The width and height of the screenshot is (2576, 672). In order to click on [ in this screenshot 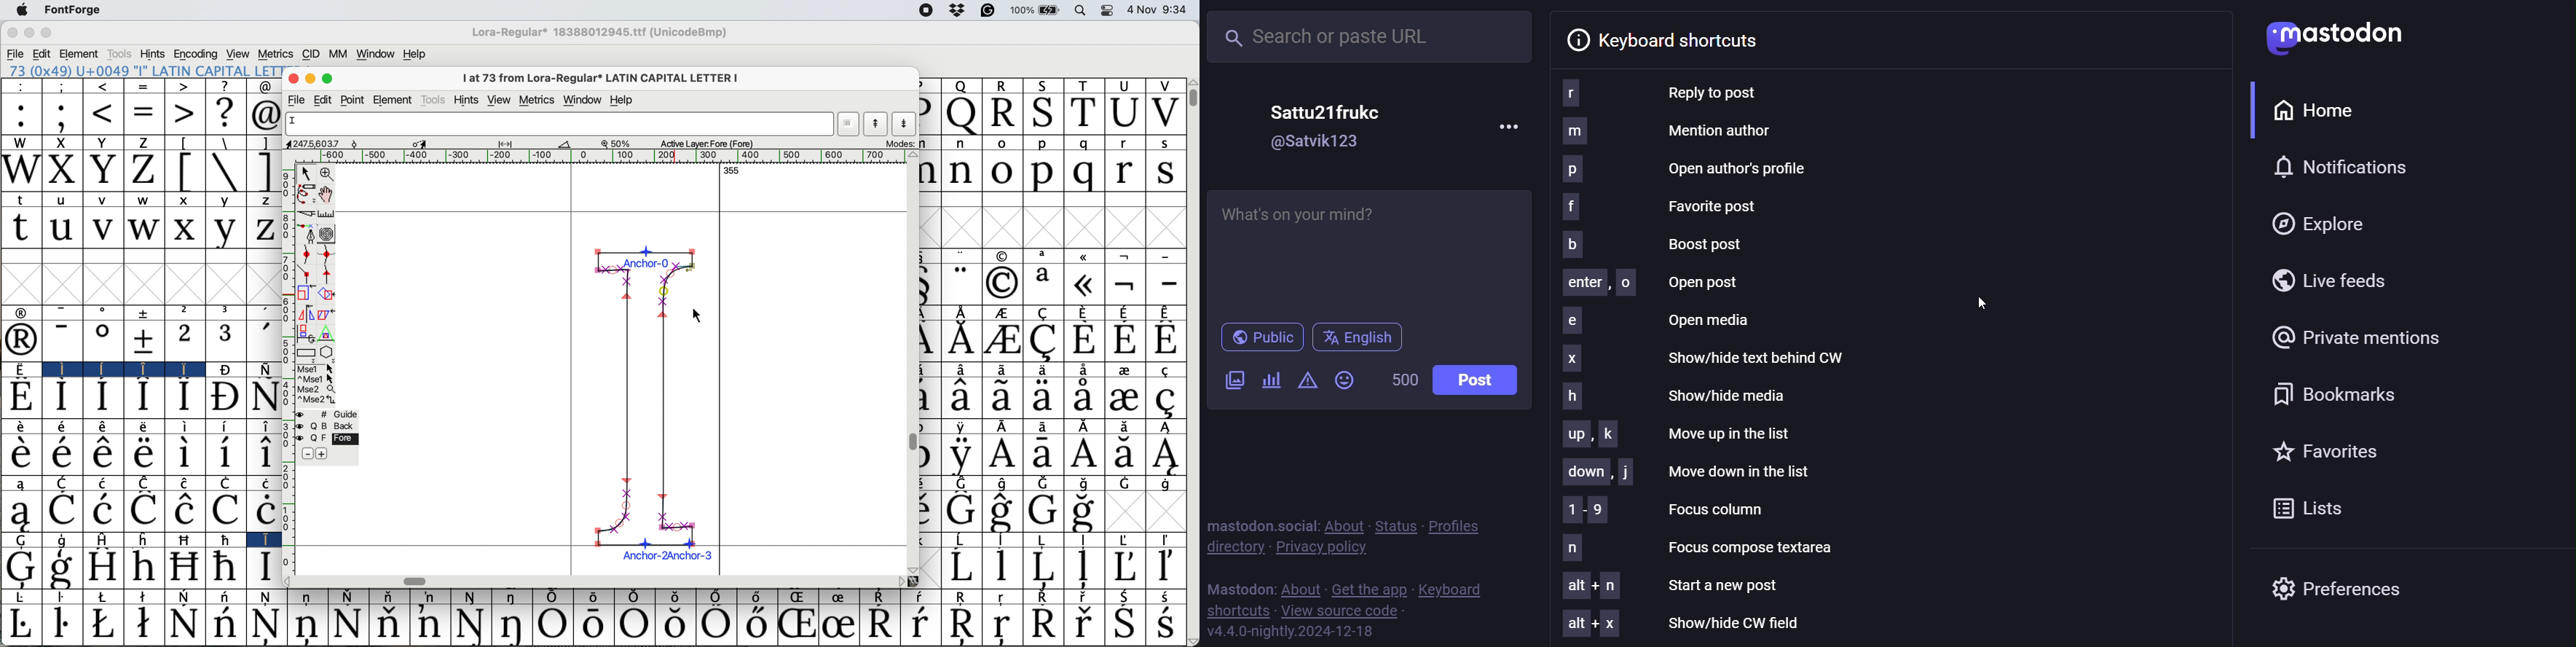, I will do `click(185, 143)`.